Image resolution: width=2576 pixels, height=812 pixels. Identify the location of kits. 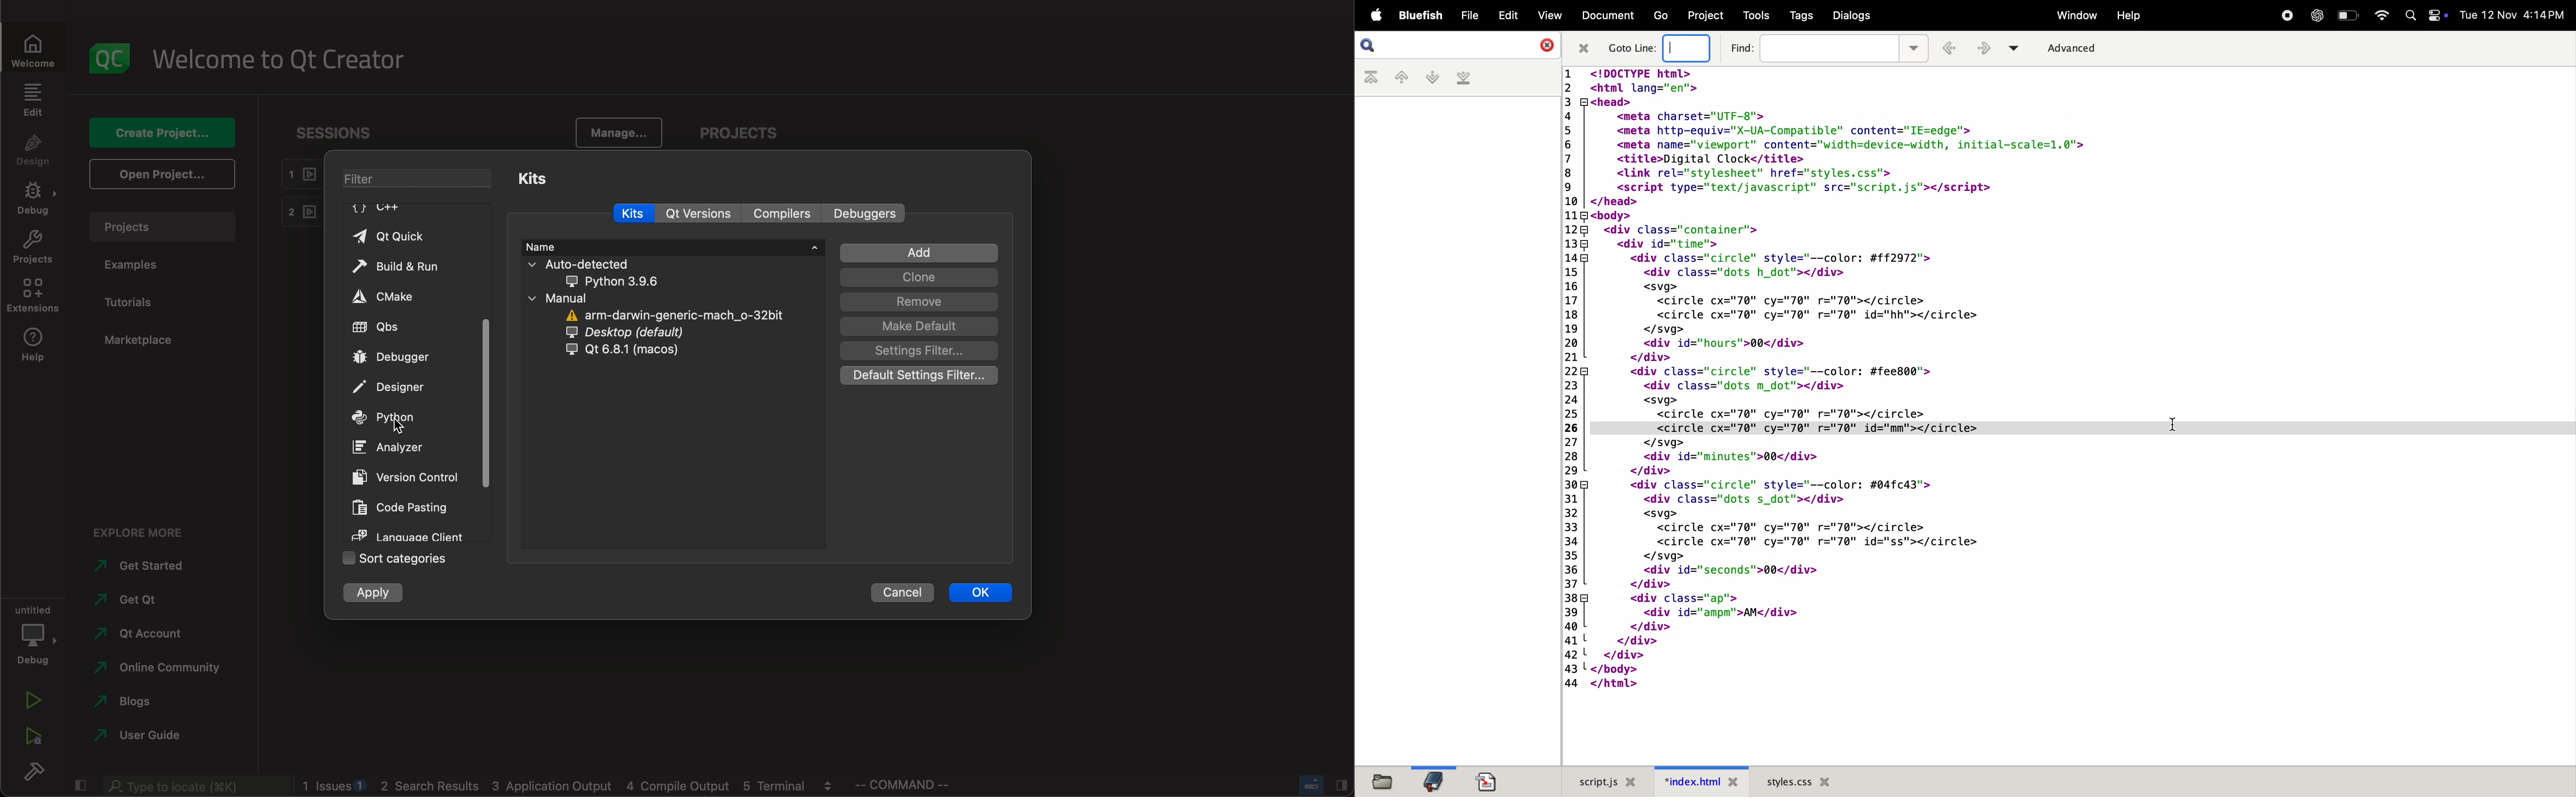
(537, 182).